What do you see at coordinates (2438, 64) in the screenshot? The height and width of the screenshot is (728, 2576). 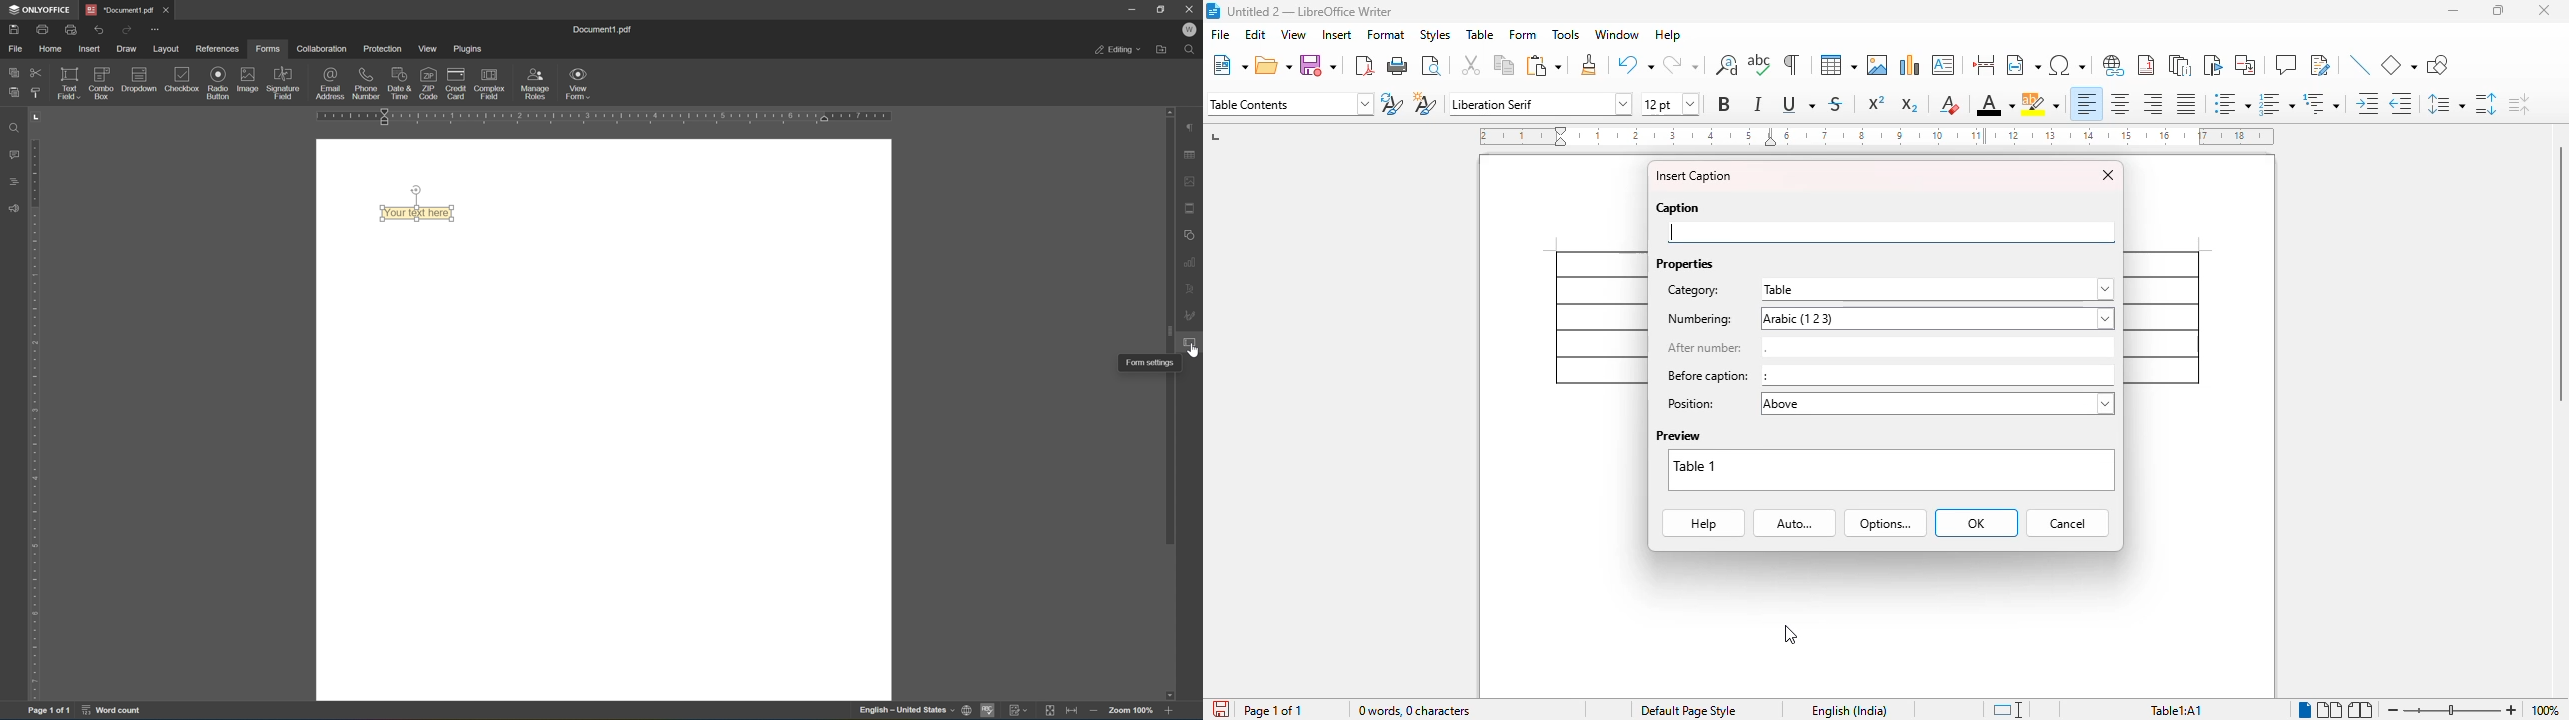 I see `show draw functions` at bounding box center [2438, 64].